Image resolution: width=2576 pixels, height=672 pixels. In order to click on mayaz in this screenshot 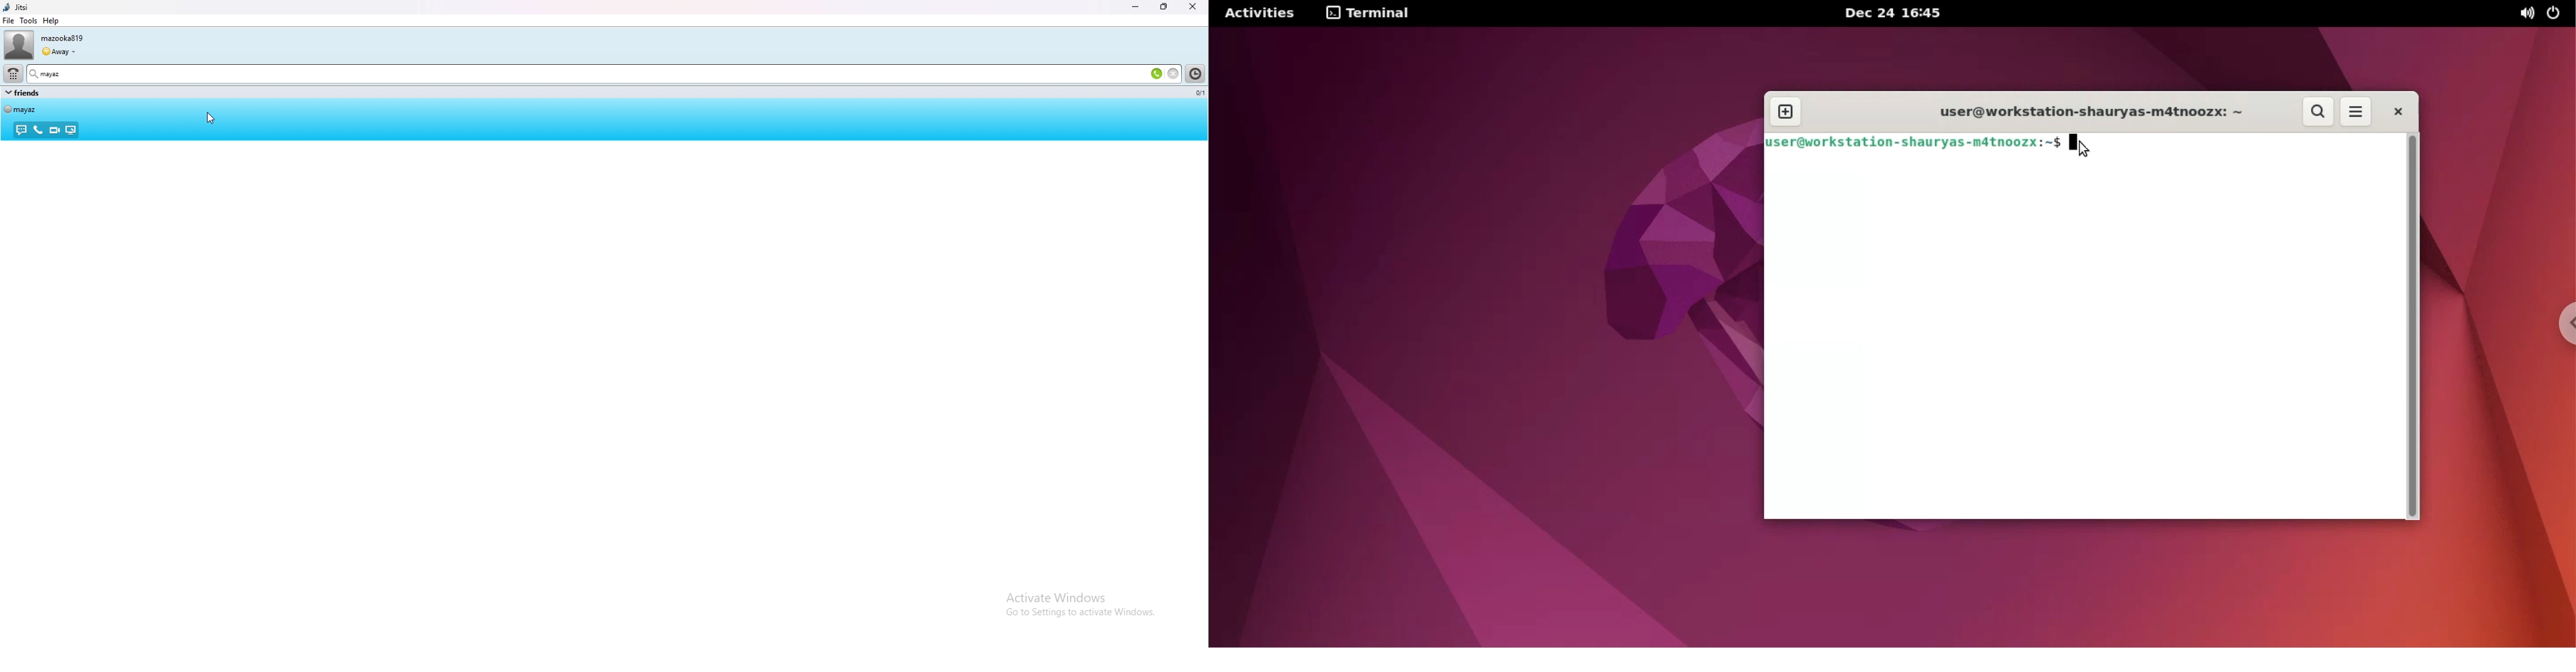, I will do `click(70, 73)`.